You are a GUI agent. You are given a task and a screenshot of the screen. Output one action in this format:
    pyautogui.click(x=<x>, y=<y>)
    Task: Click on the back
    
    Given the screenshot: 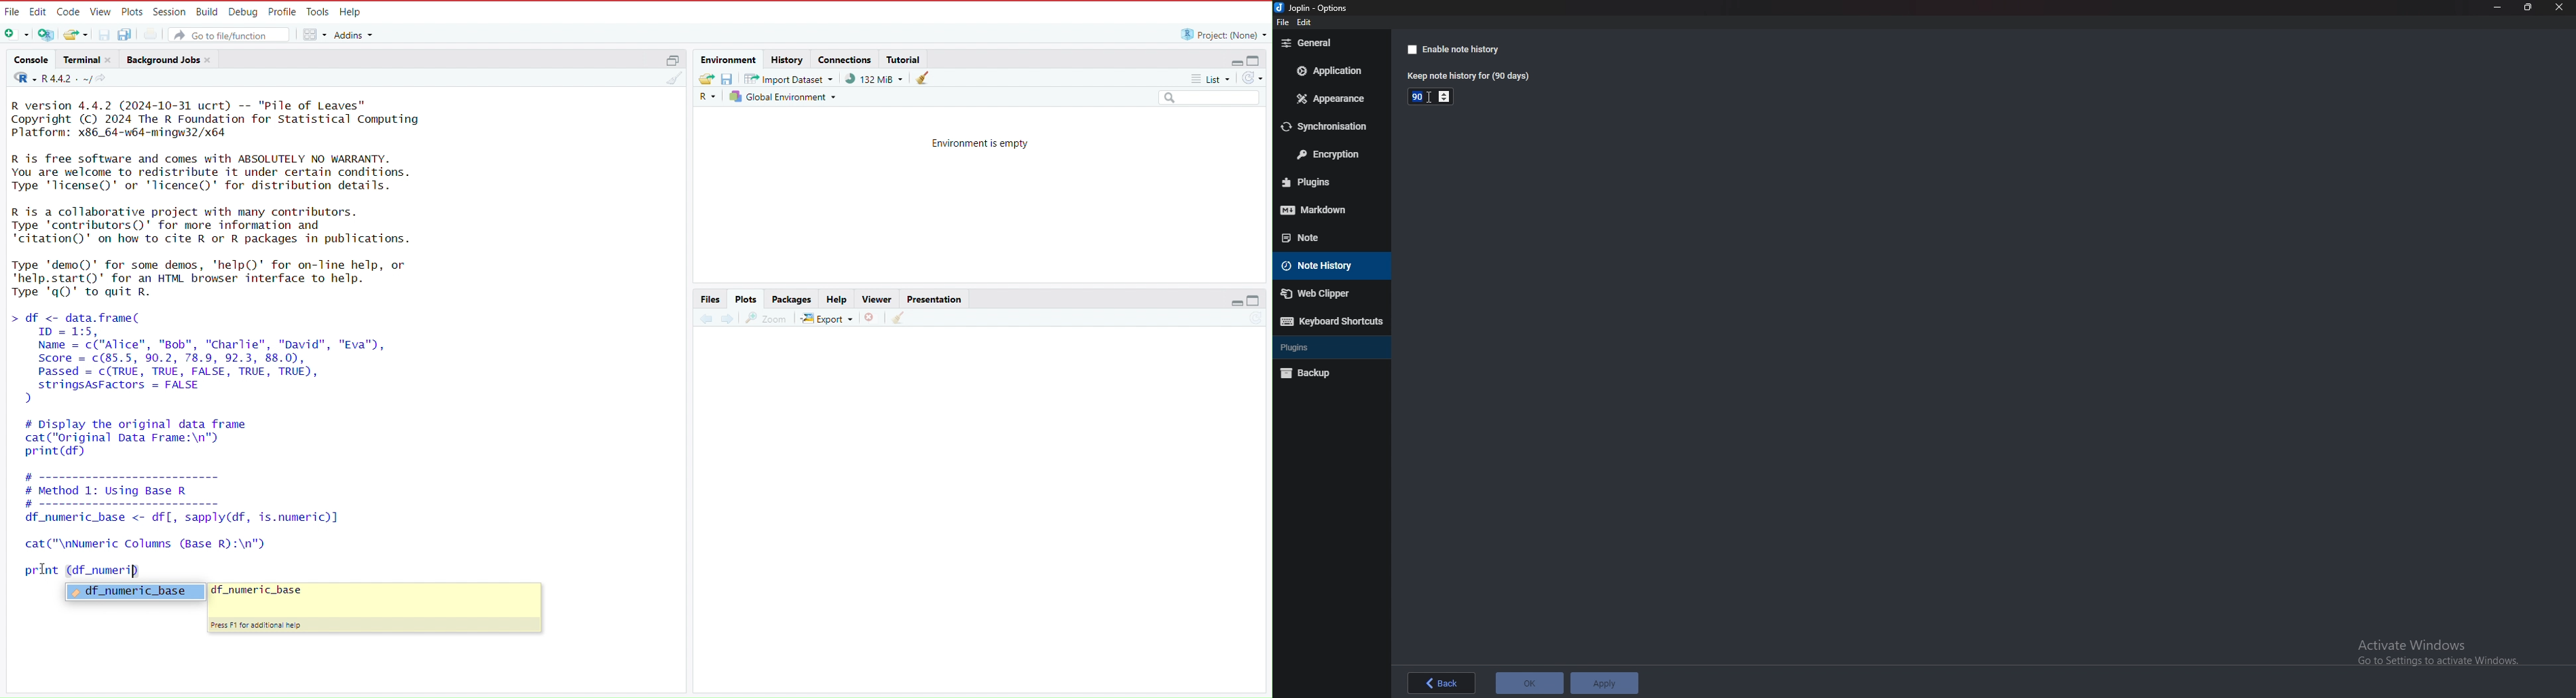 What is the action you would take?
    pyautogui.click(x=1441, y=684)
    